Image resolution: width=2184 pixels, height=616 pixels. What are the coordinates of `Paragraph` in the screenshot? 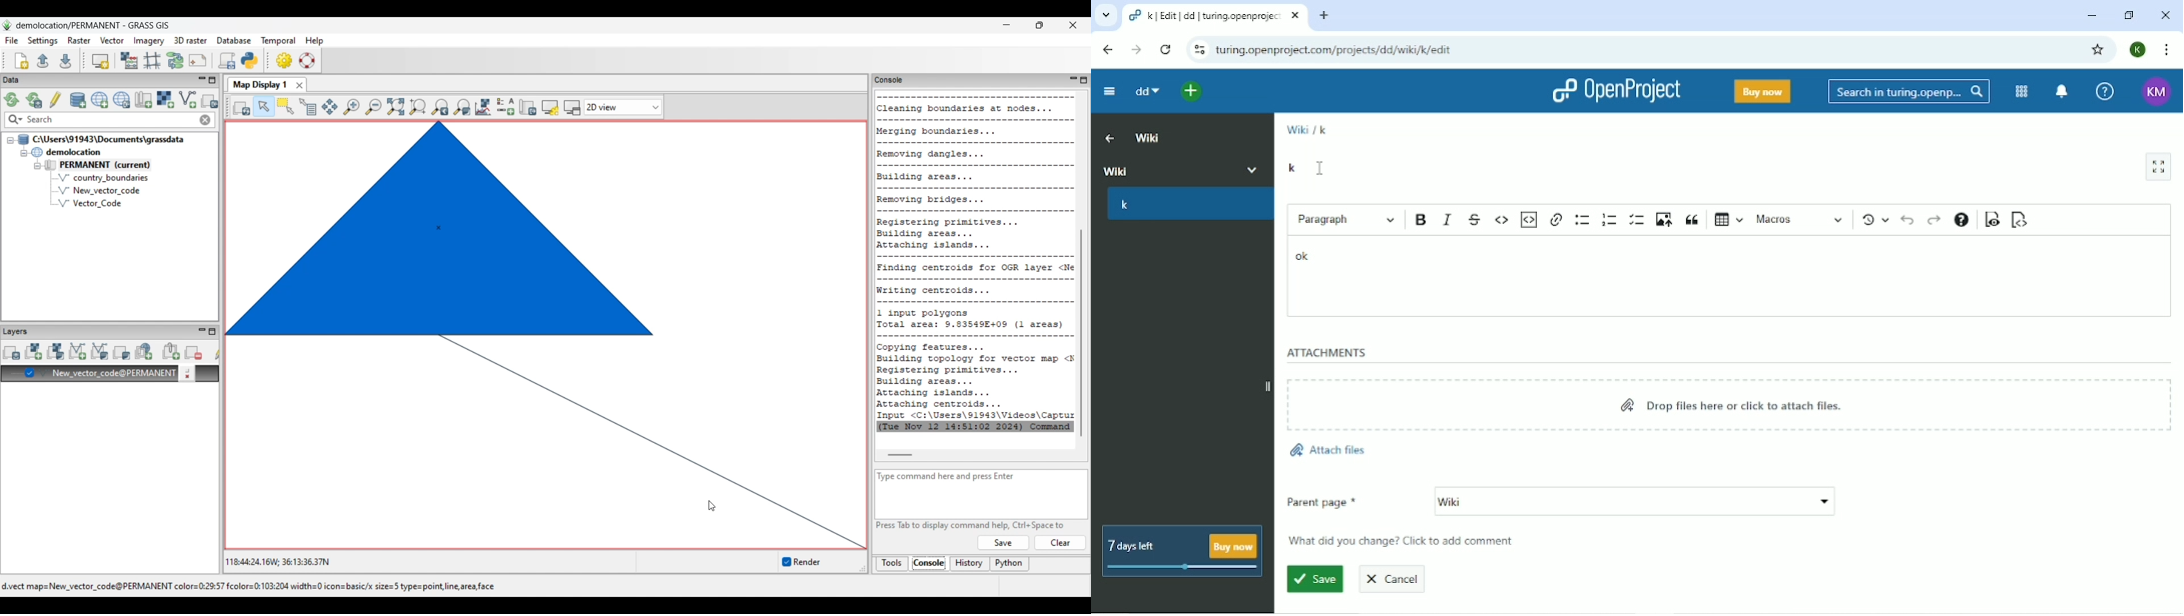 It's located at (1346, 220).